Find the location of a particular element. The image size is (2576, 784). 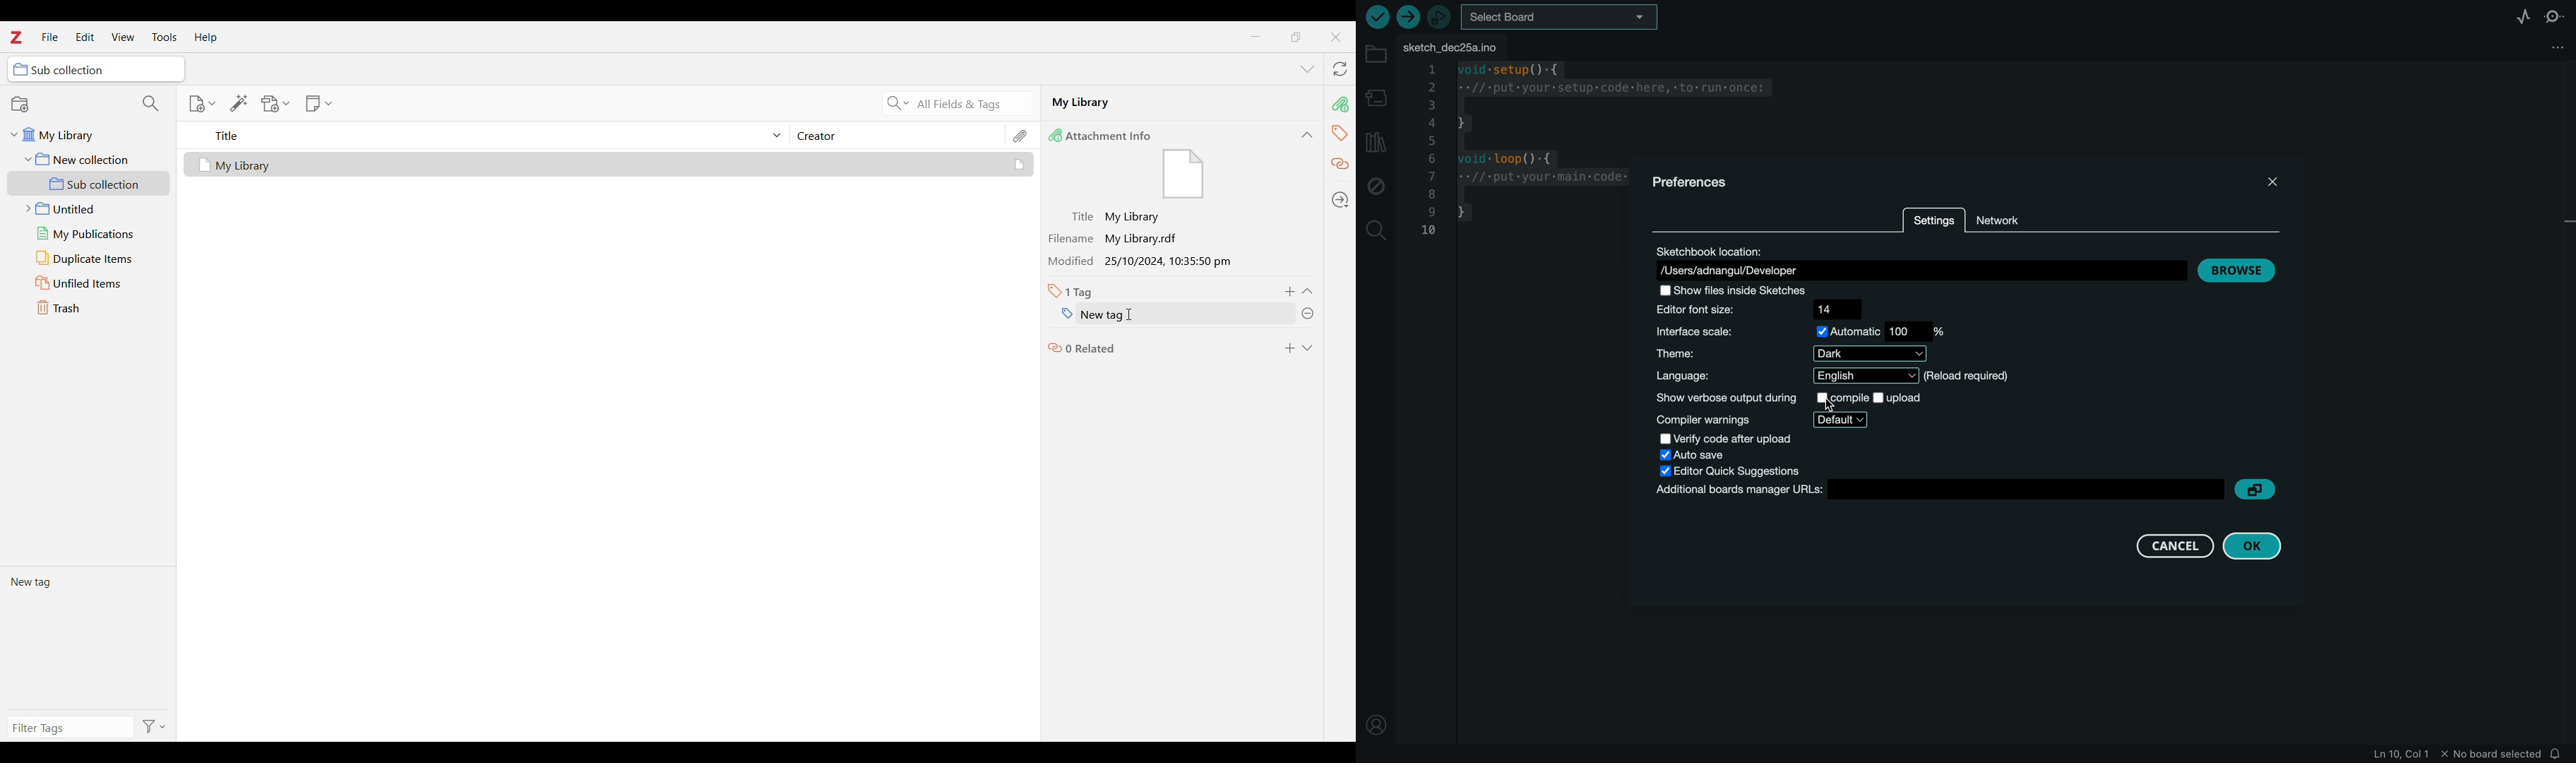

Selected file and its details is located at coordinates (609, 165).